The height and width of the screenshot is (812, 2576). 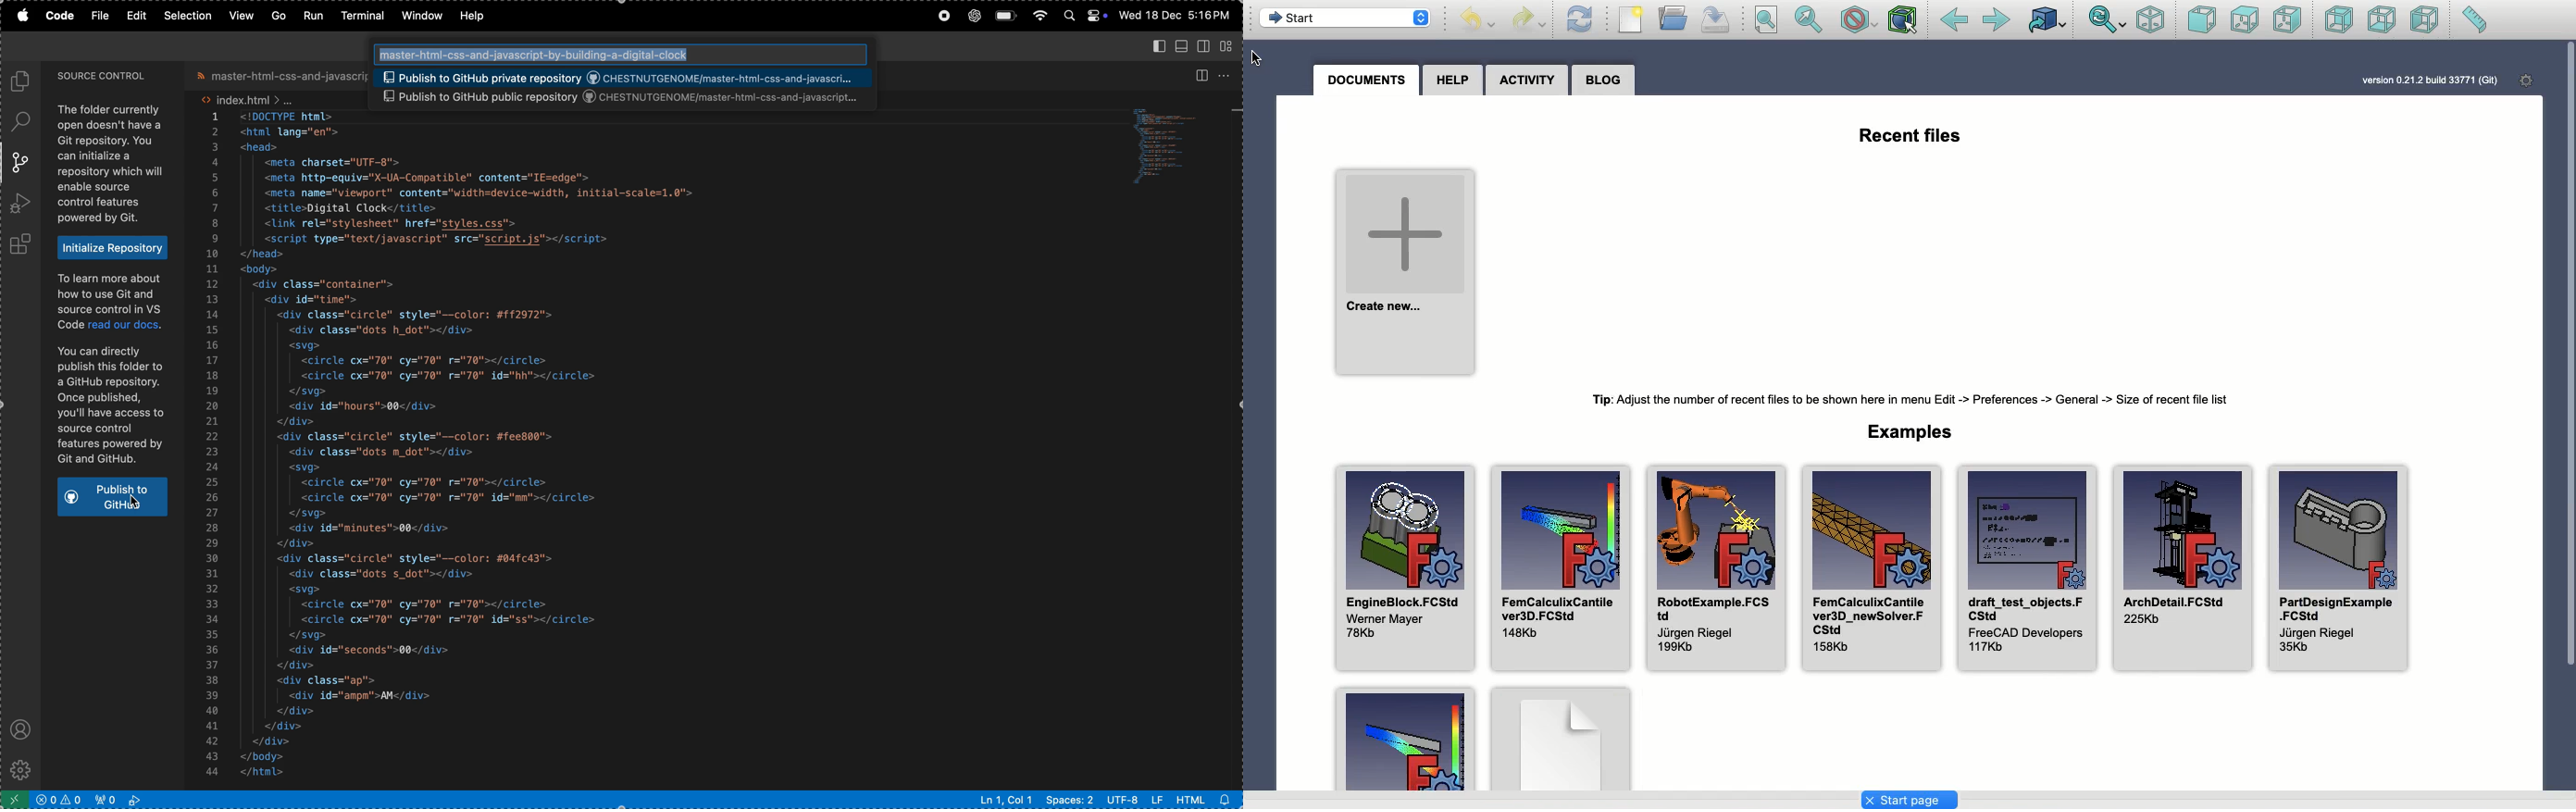 I want to click on source control, so click(x=105, y=74).